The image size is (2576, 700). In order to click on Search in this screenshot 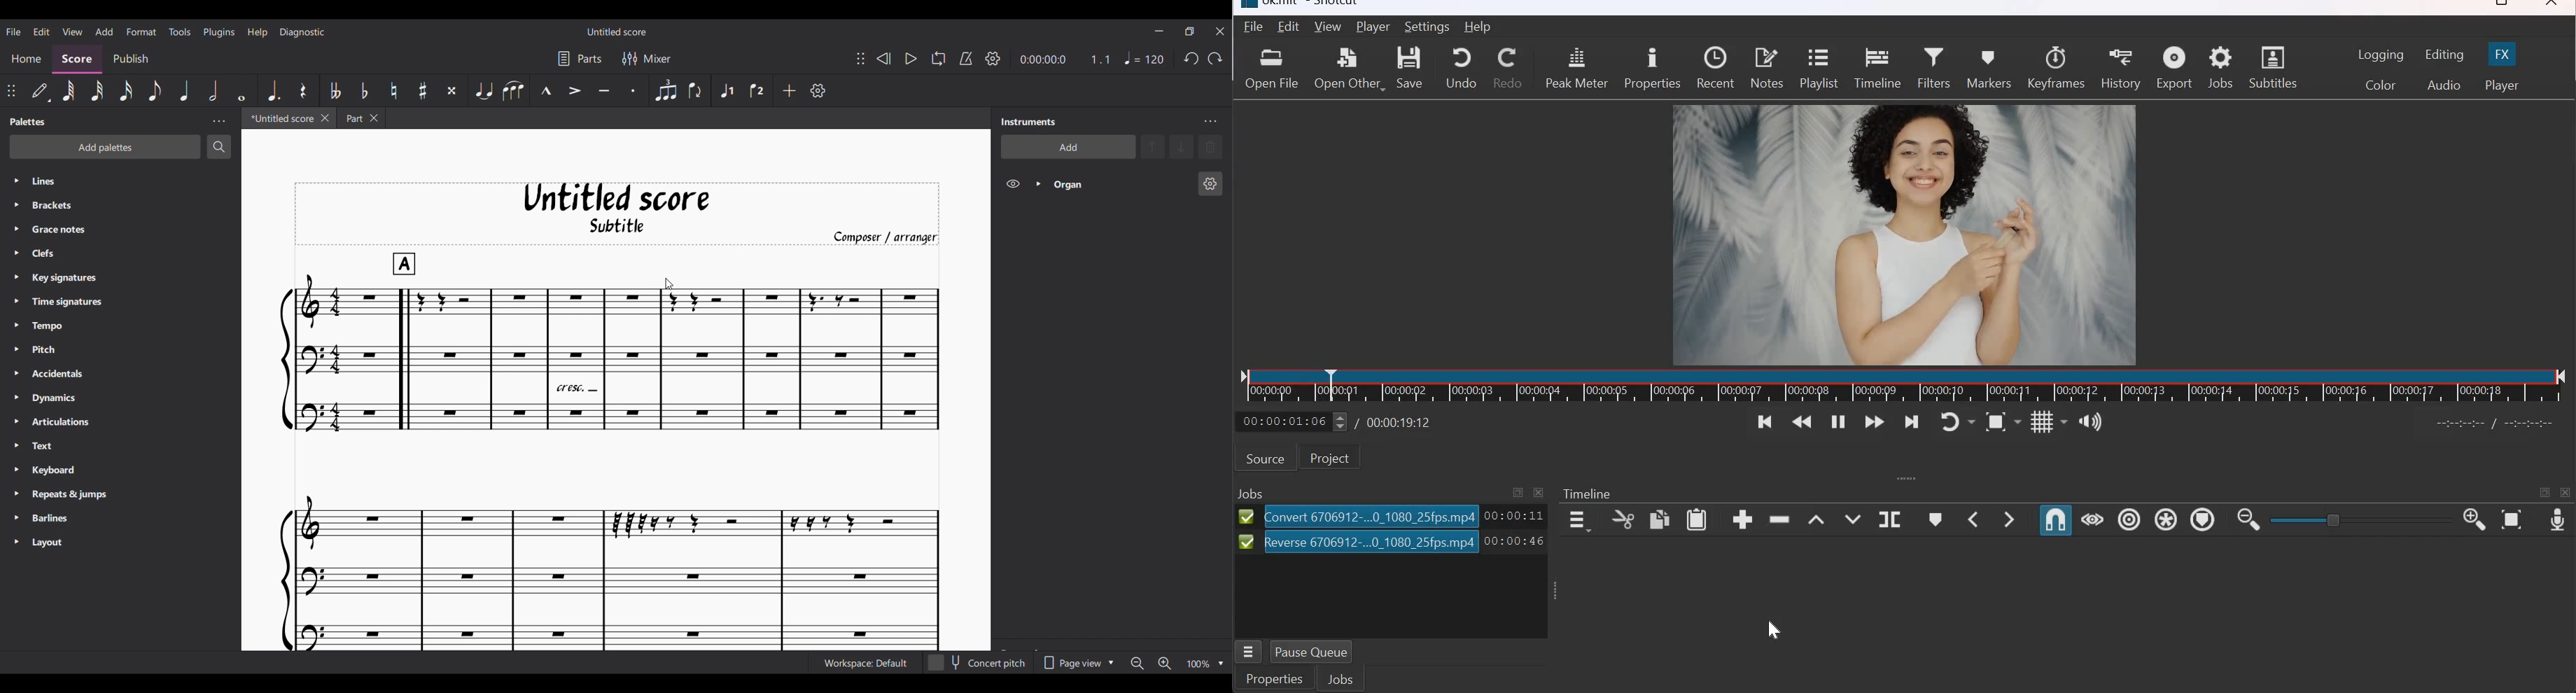, I will do `click(219, 146)`.